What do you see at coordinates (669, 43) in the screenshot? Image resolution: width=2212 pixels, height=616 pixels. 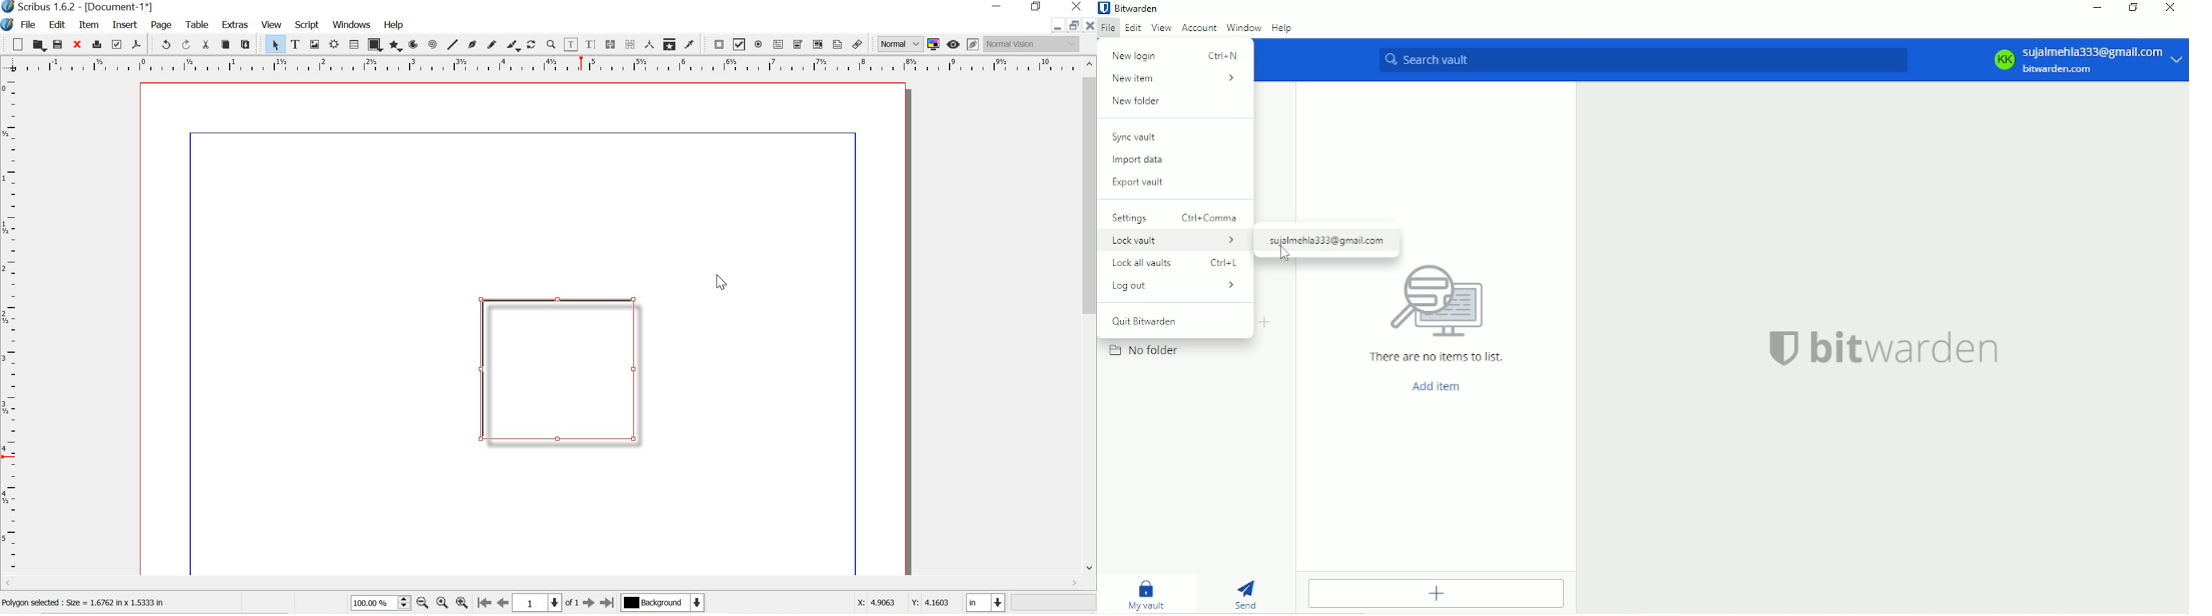 I see `copy item properties` at bounding box center [669, 43].